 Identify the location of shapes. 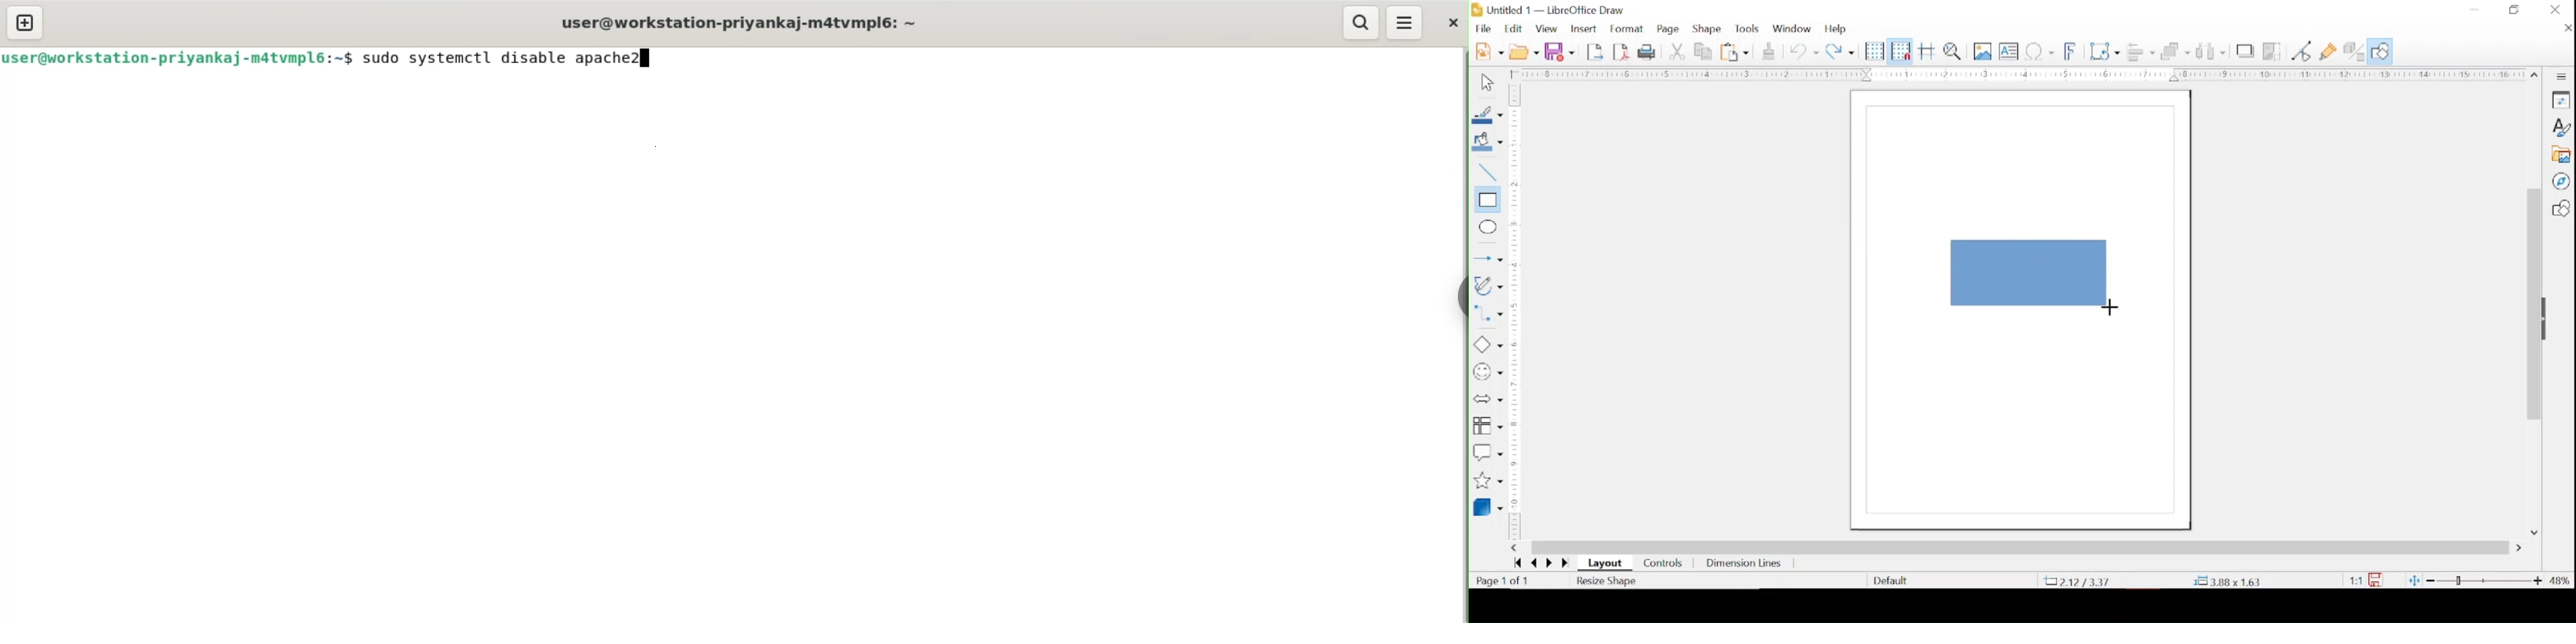
(2560, 208).